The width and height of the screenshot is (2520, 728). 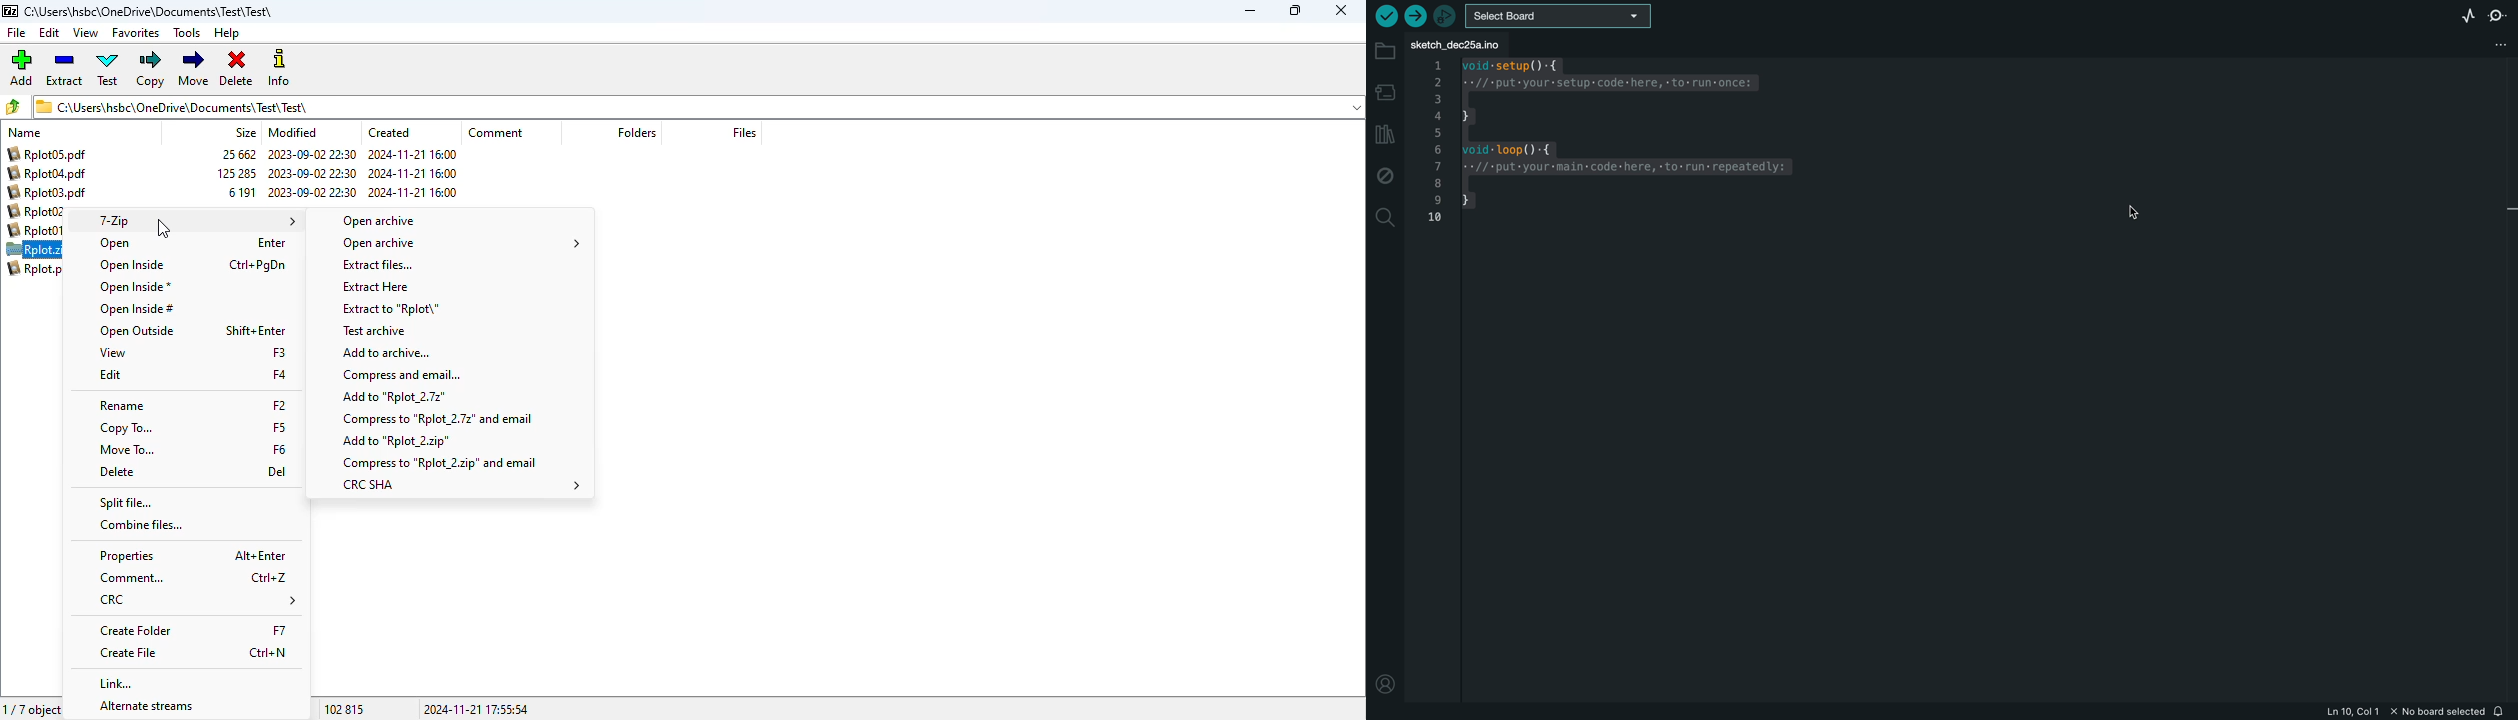 I want to click on compress to "Rplot_2.7z" file and email, so click(x=438, y=419).